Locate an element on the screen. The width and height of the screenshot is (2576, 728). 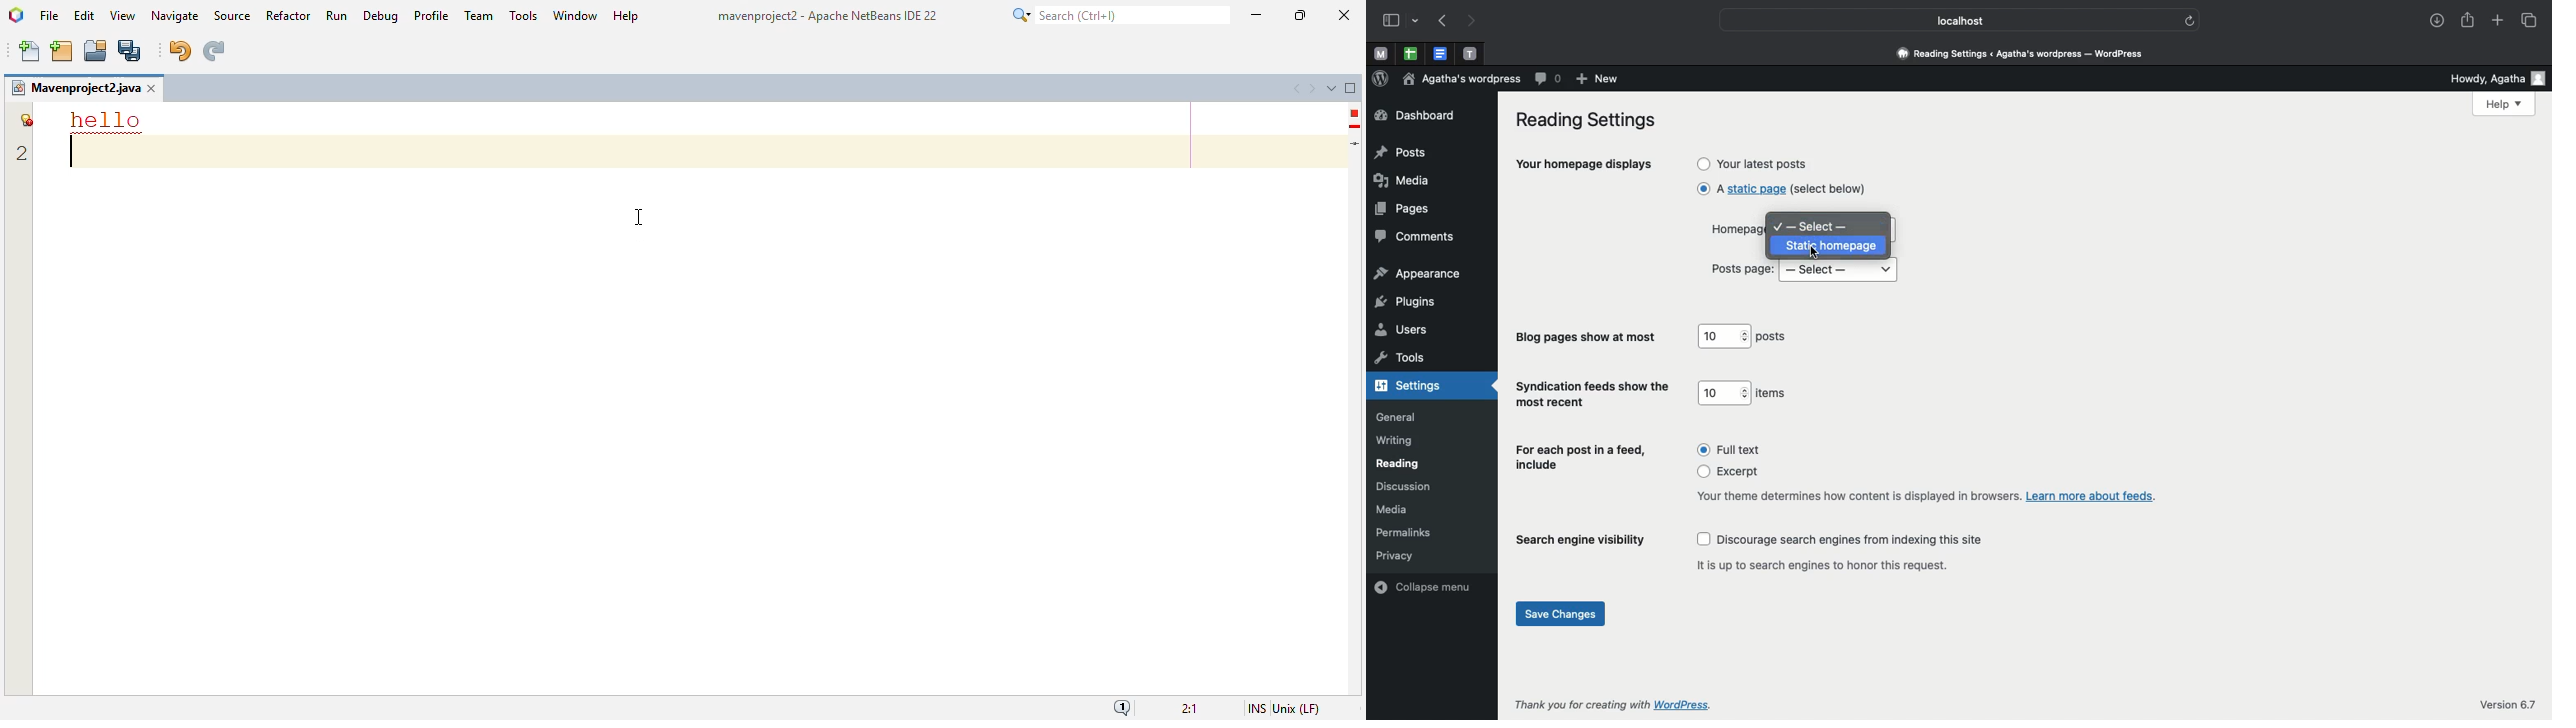
Search engine visibility is located at coordinates (1581, 544).